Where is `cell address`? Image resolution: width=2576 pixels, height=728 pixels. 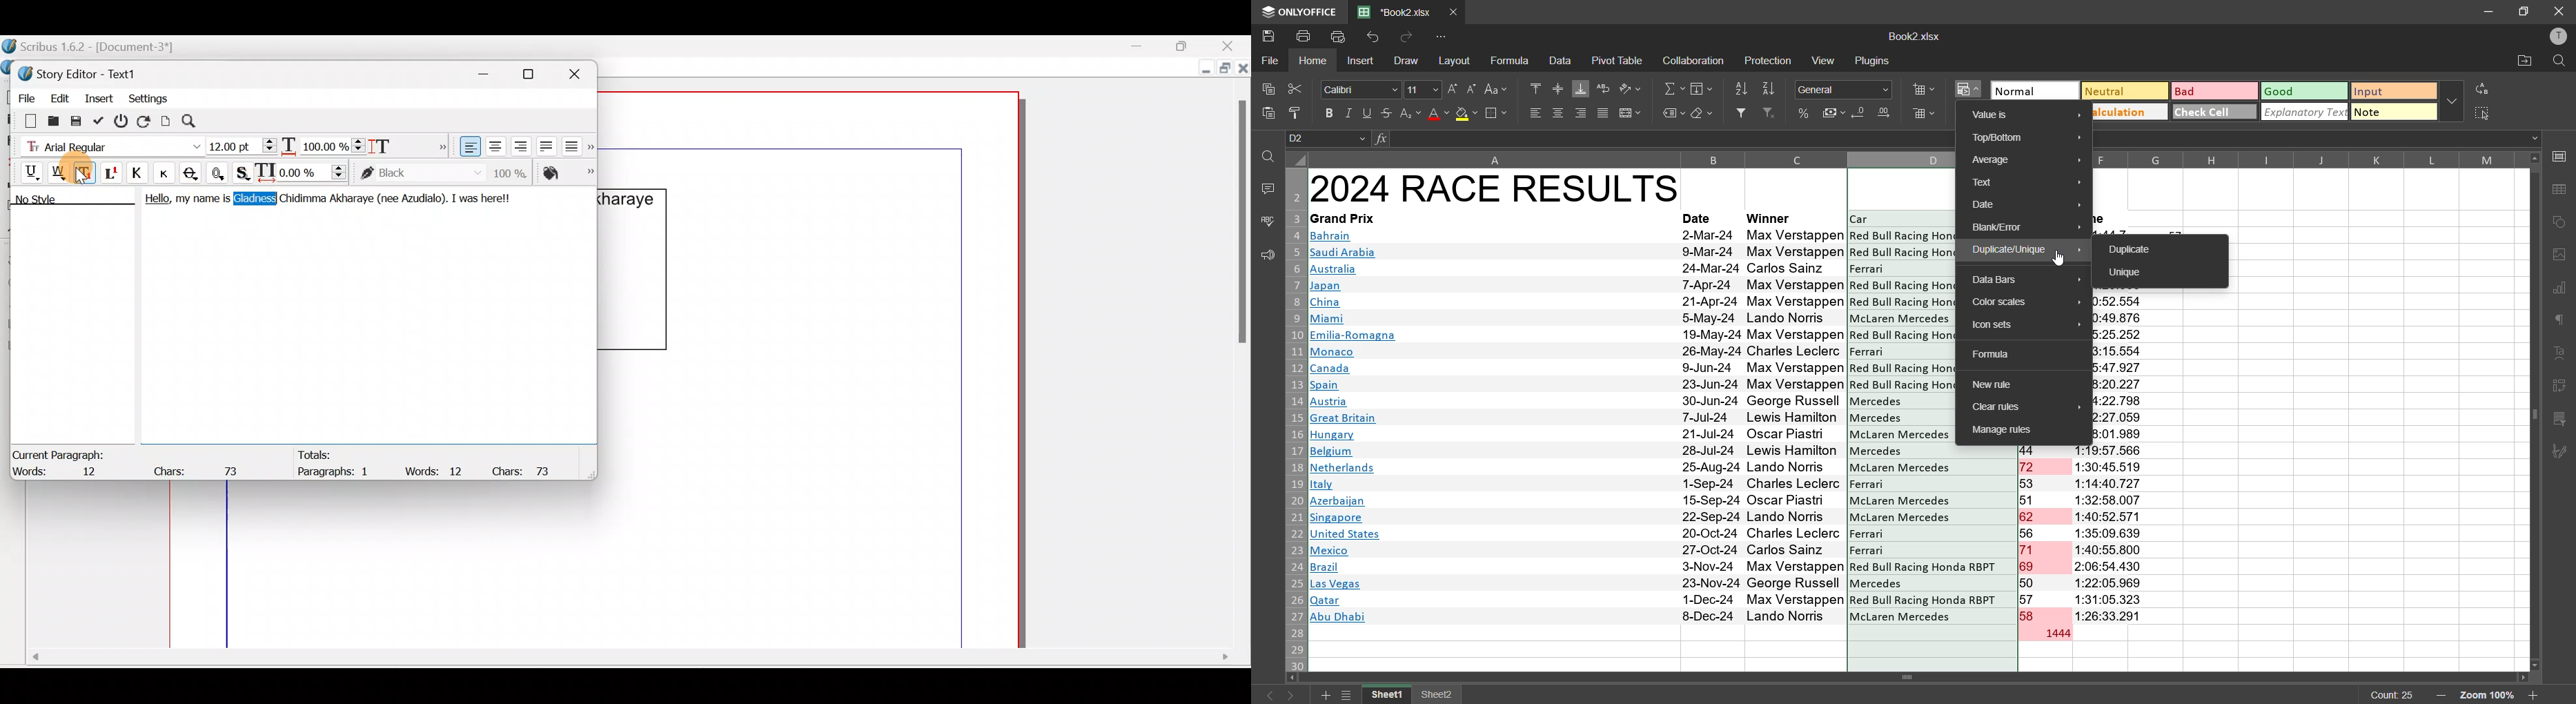 cell address is located at coordinates (1329, 139).